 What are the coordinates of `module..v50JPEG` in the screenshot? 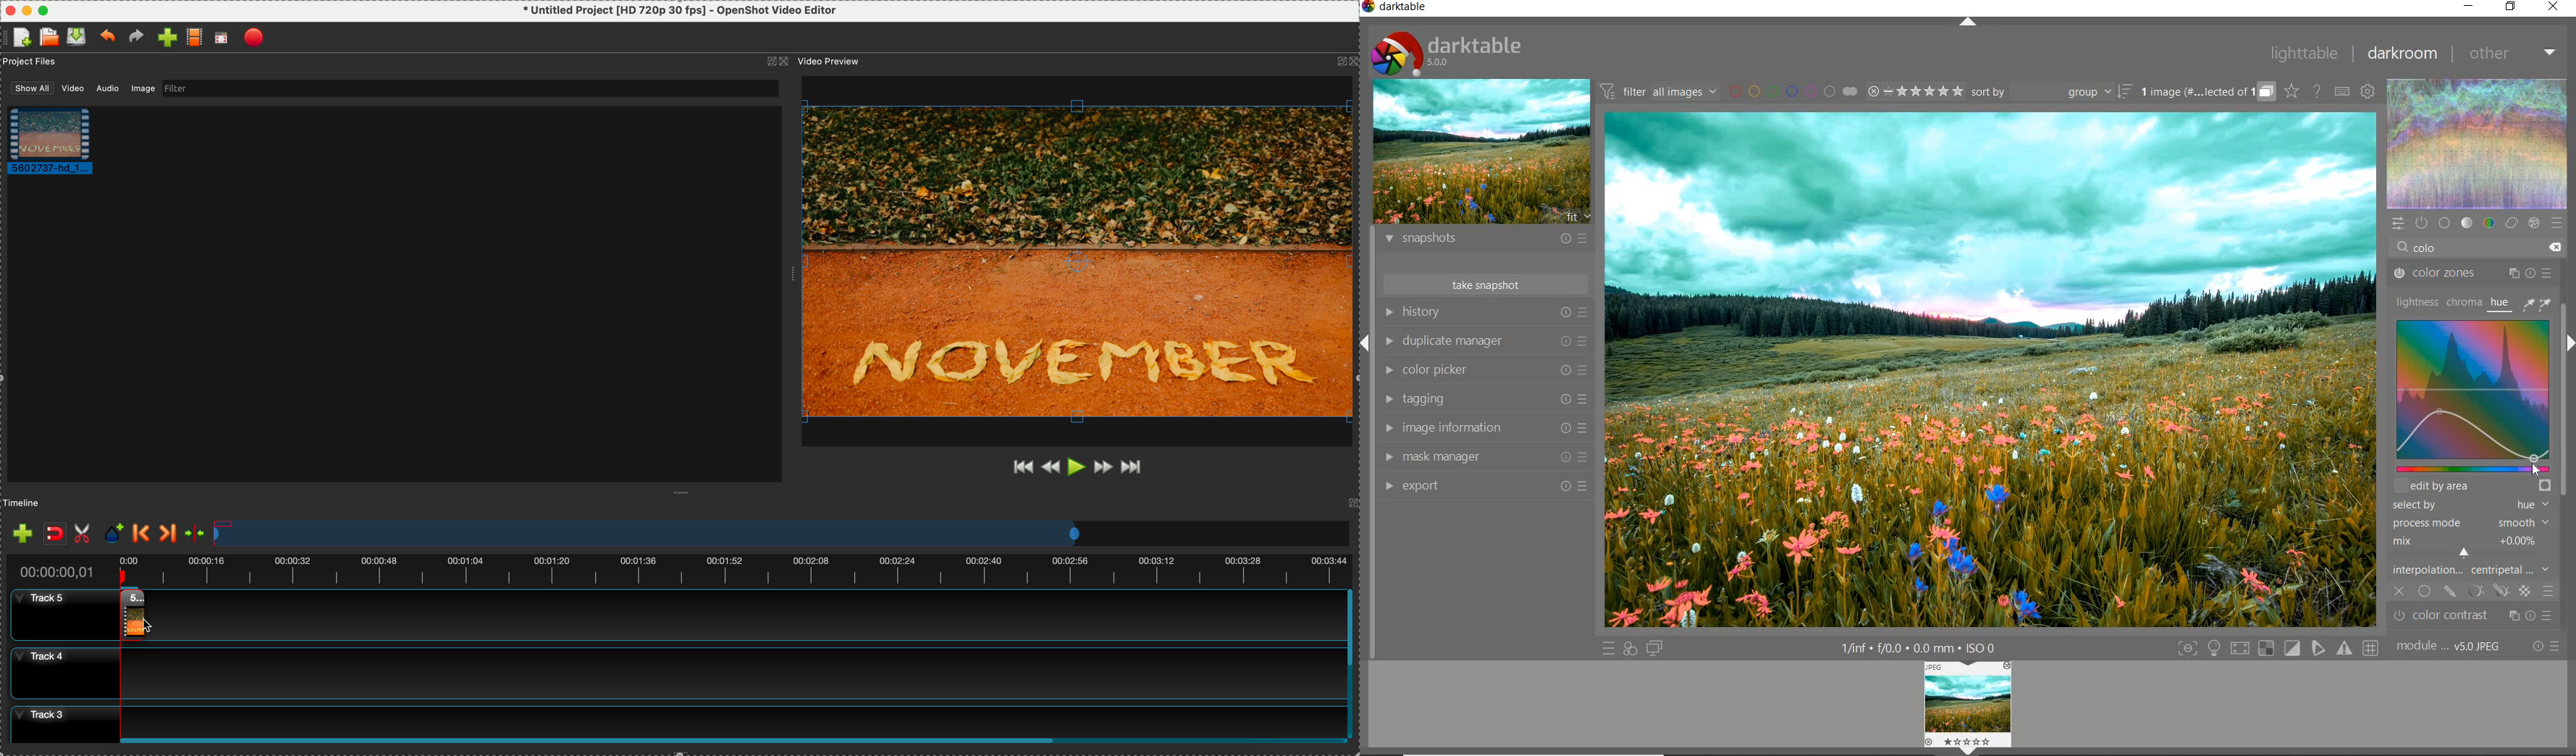 It's located at (2452, 647).